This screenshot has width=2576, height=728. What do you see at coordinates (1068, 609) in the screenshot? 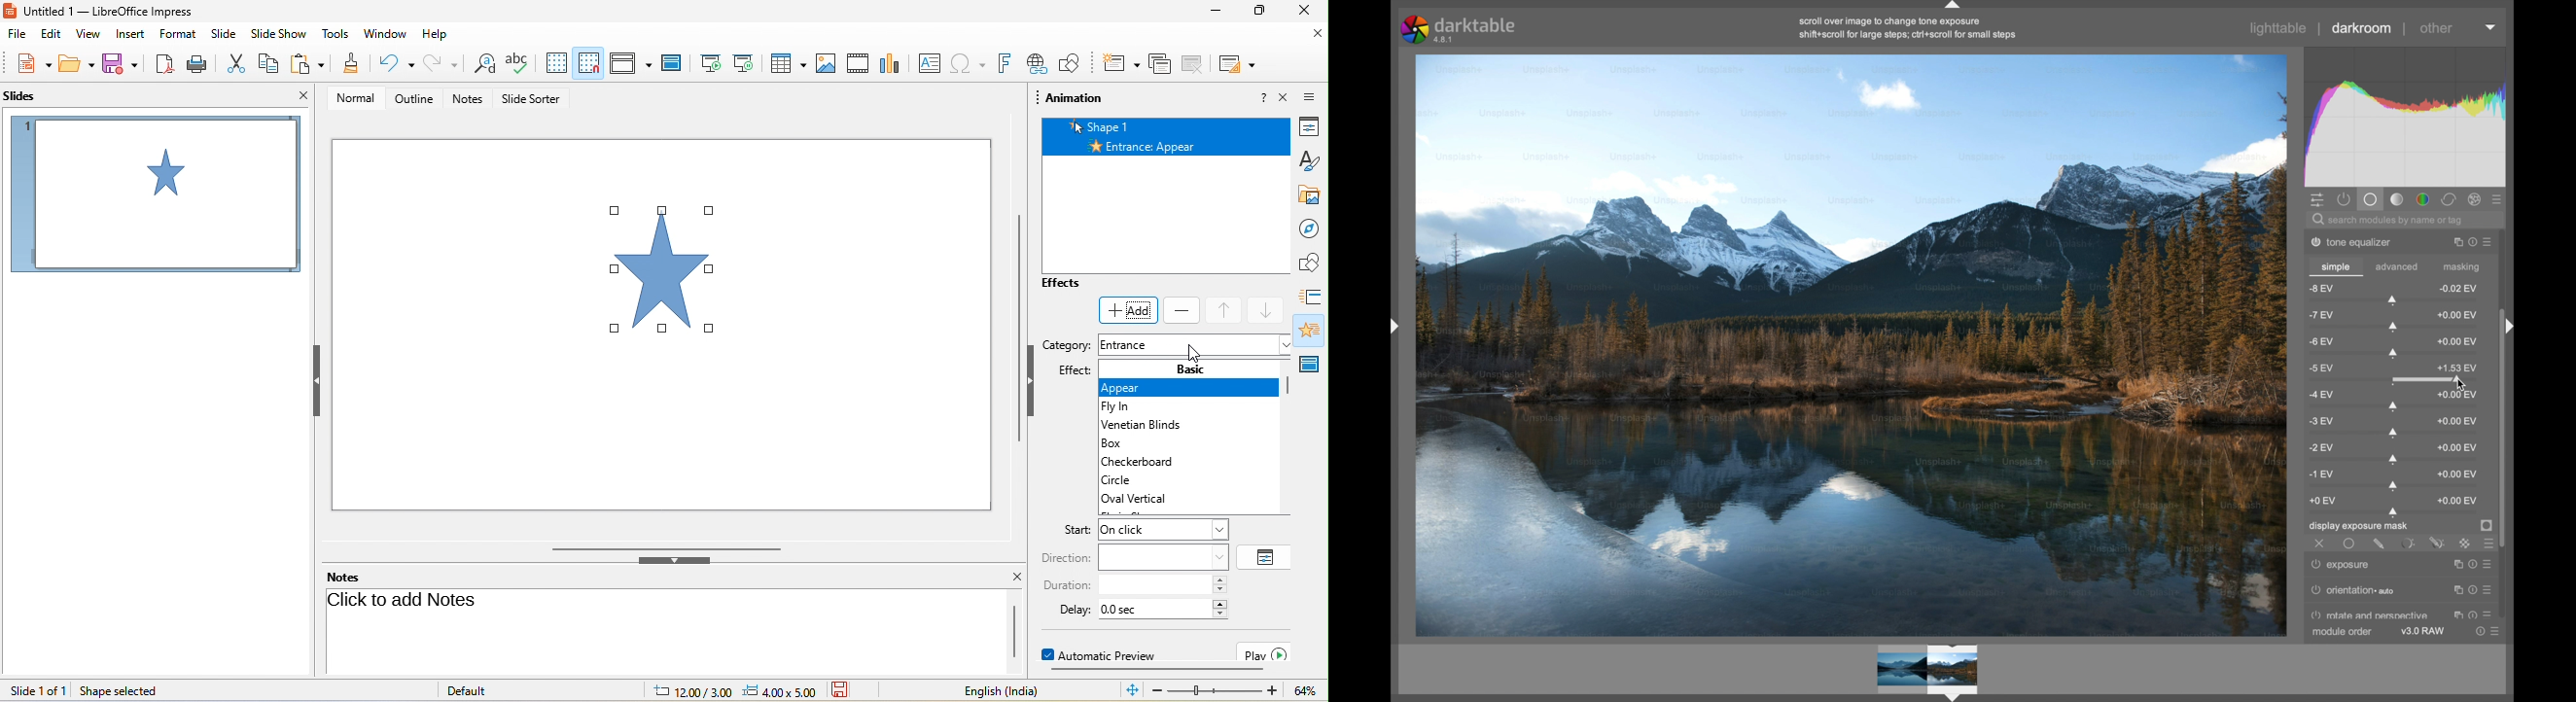
I see `delay` at bounding box center [1068, 609].